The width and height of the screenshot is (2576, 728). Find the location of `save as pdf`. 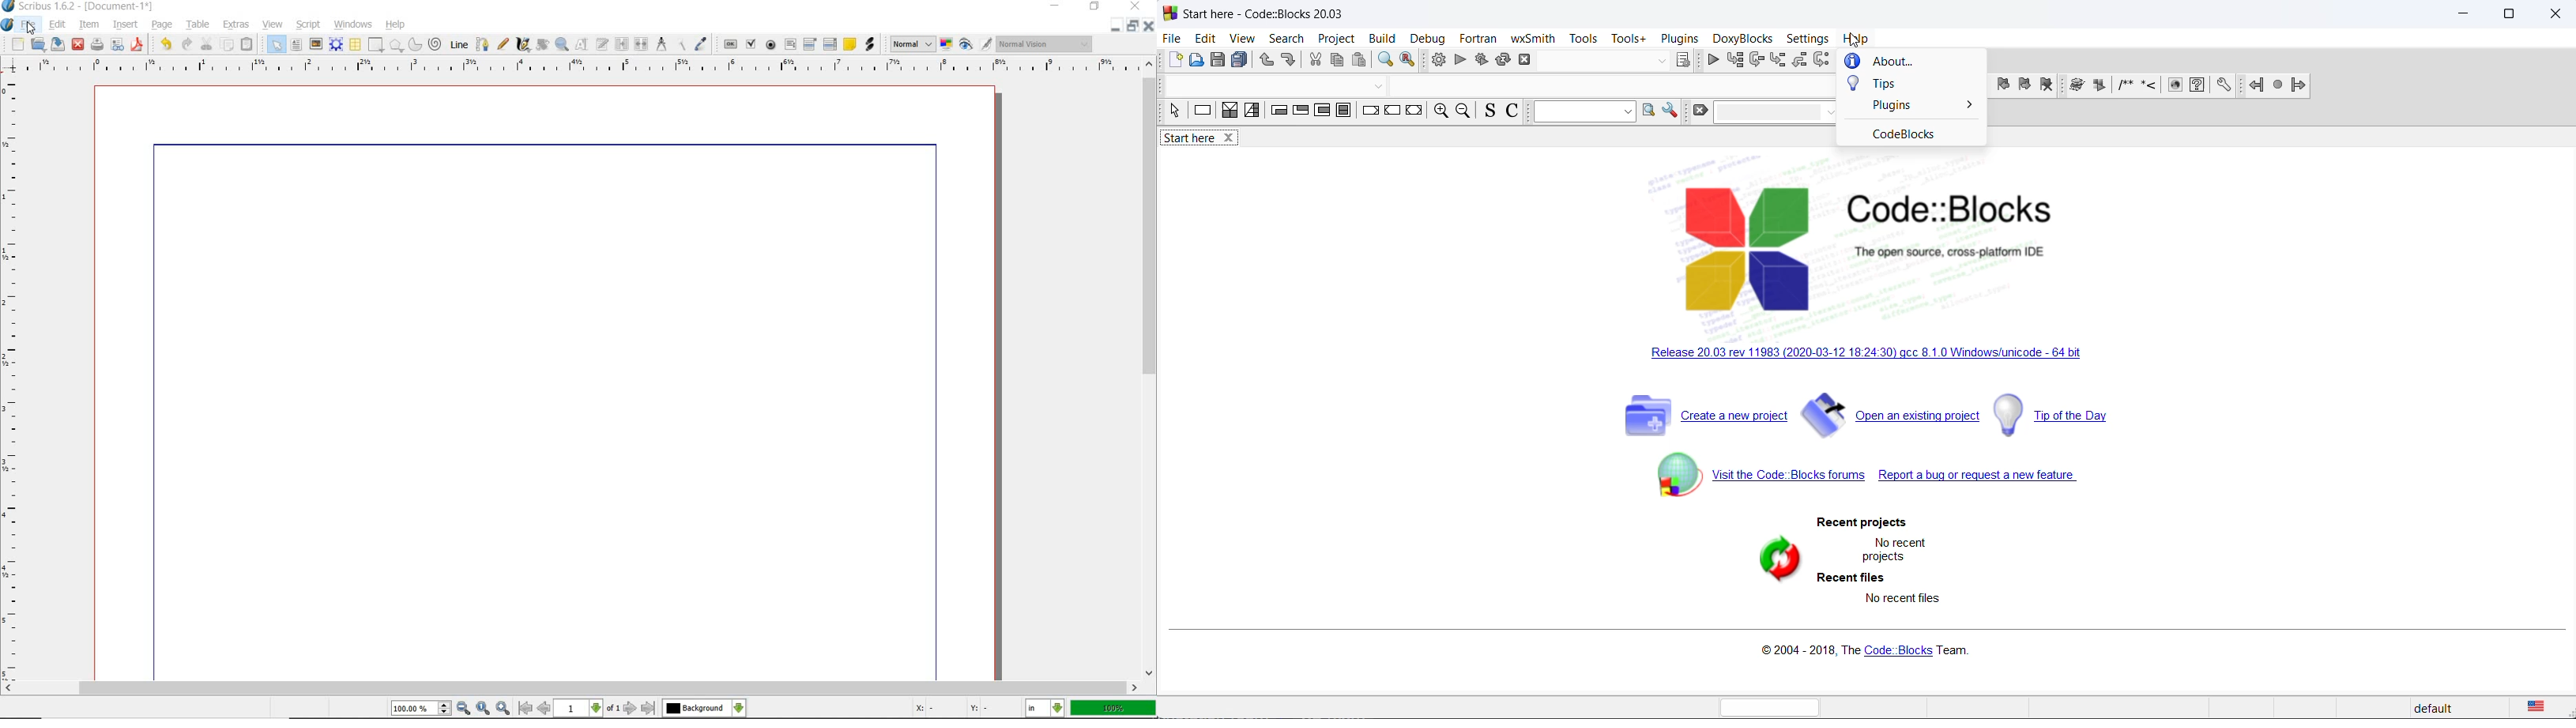

save as pdf is located at coordinates (137, 46).